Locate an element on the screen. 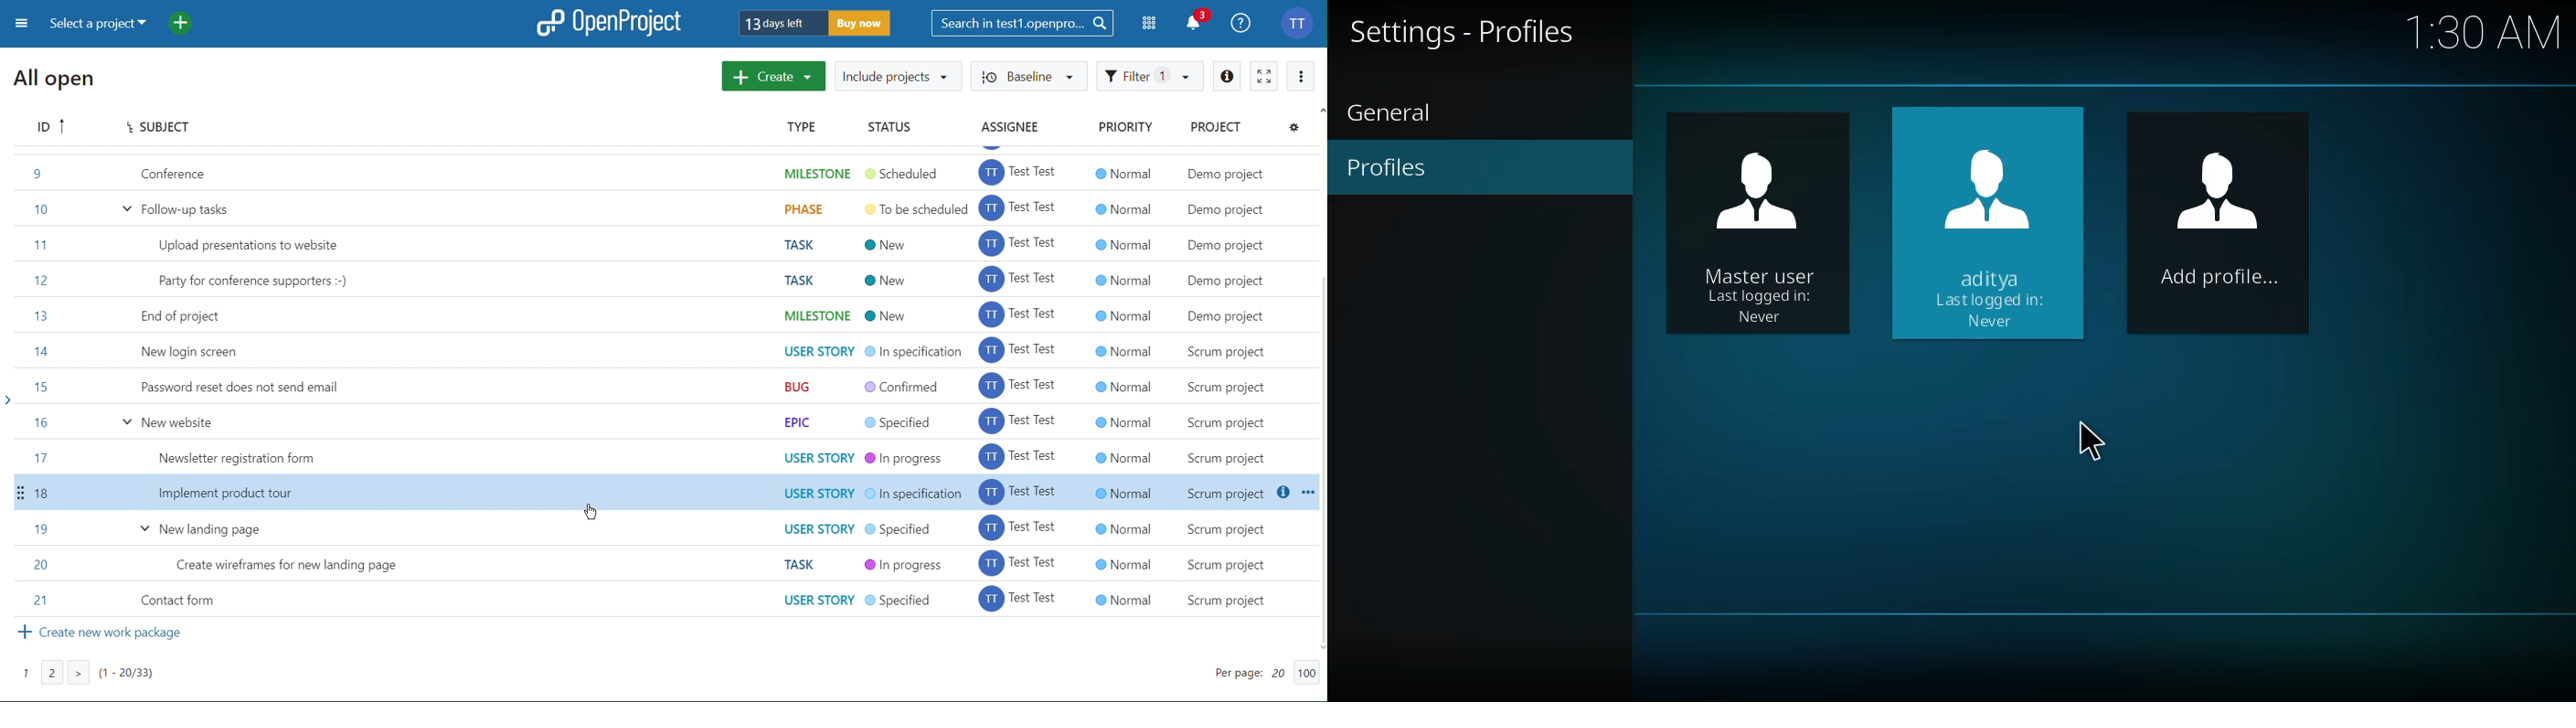  Select a project is located at coordinates (102, 25).